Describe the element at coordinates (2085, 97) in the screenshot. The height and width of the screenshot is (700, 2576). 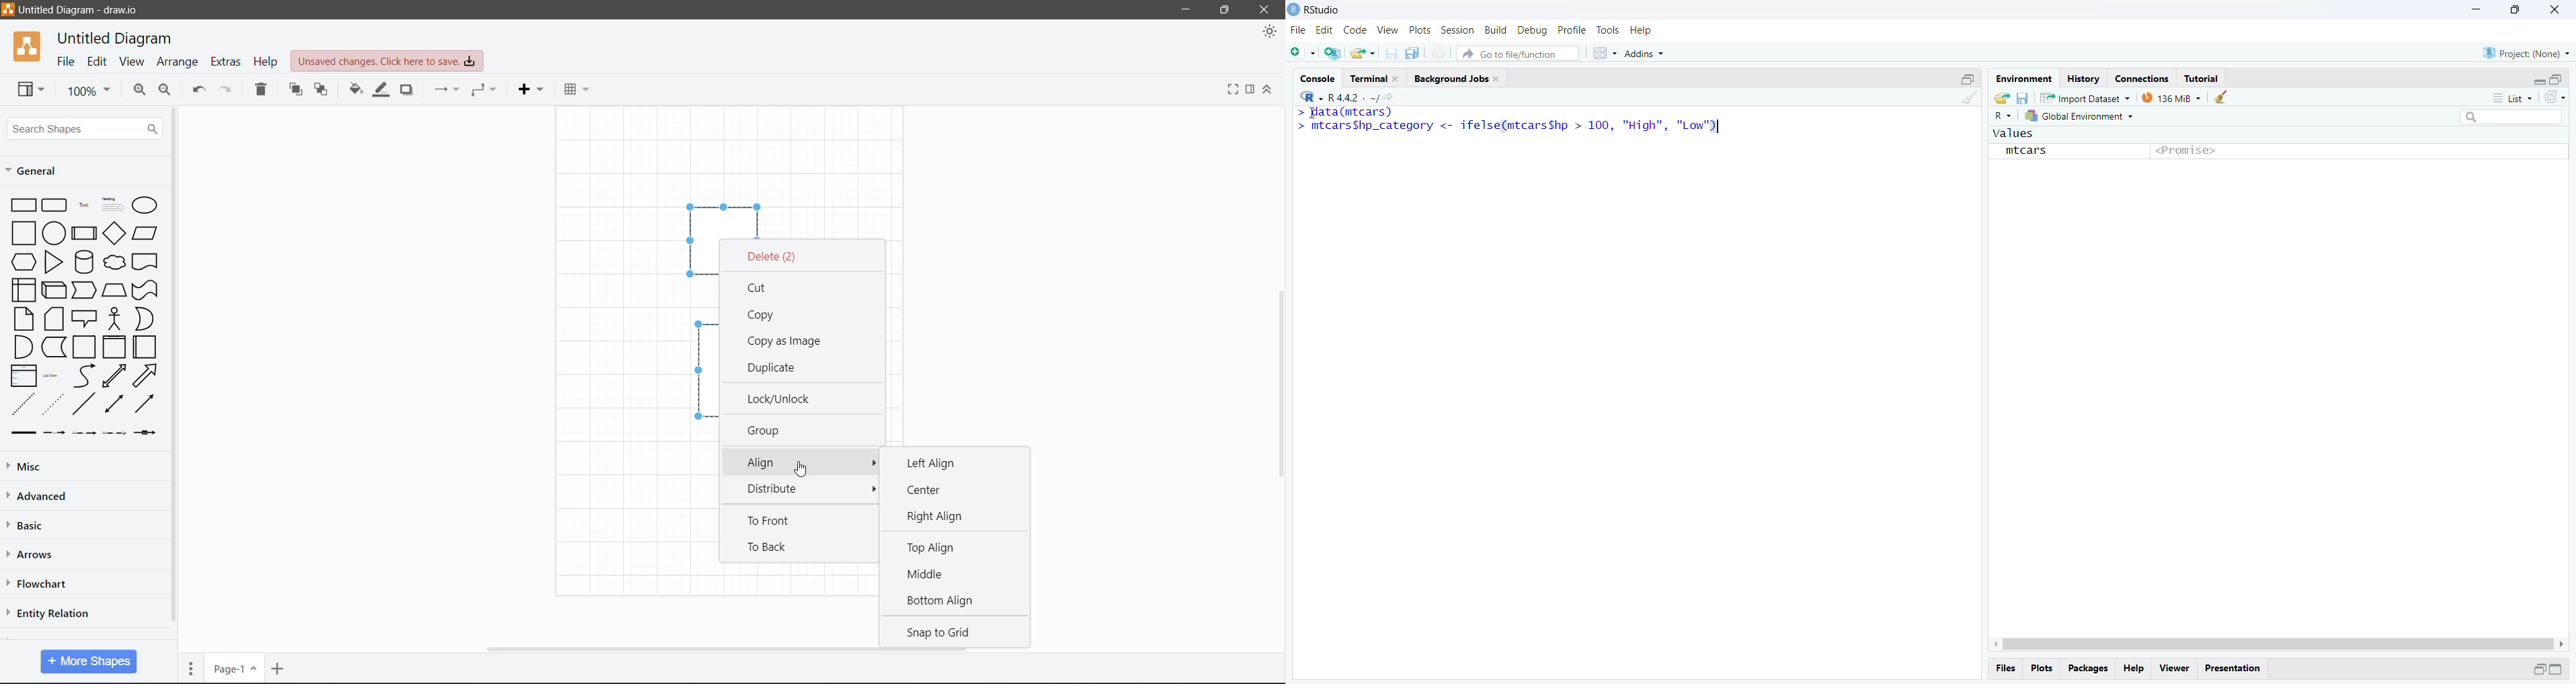
I see `Import Dataset` at that location.